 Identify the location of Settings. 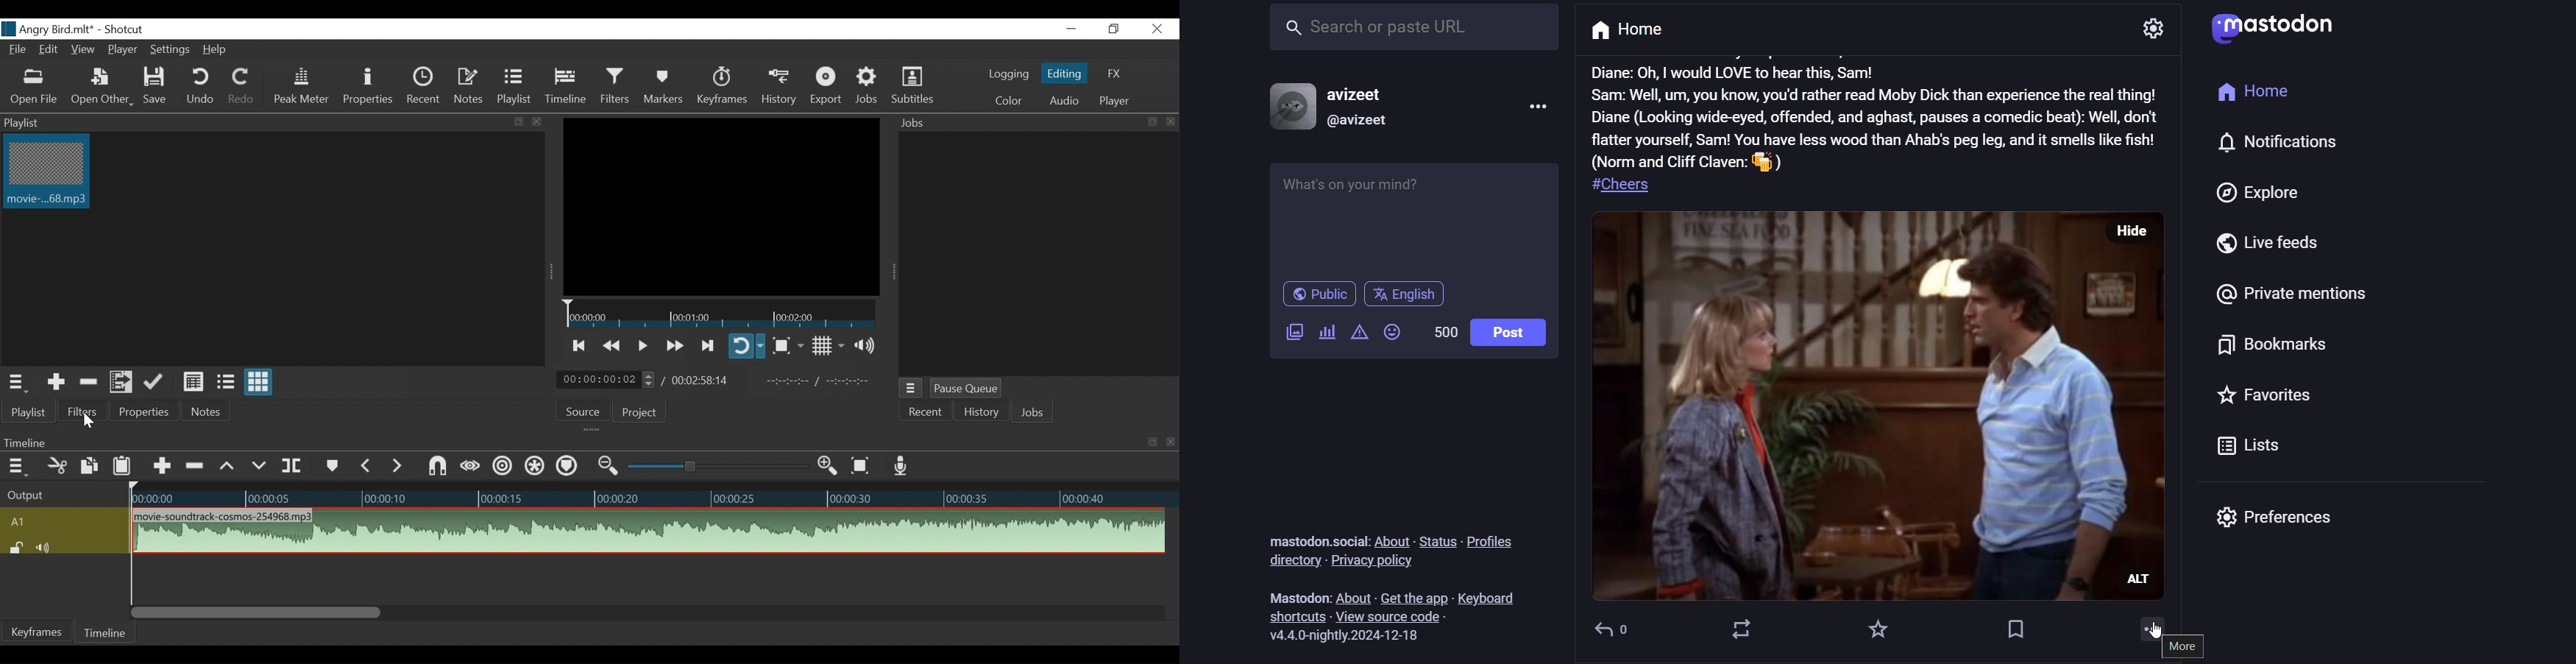
(168, 50).